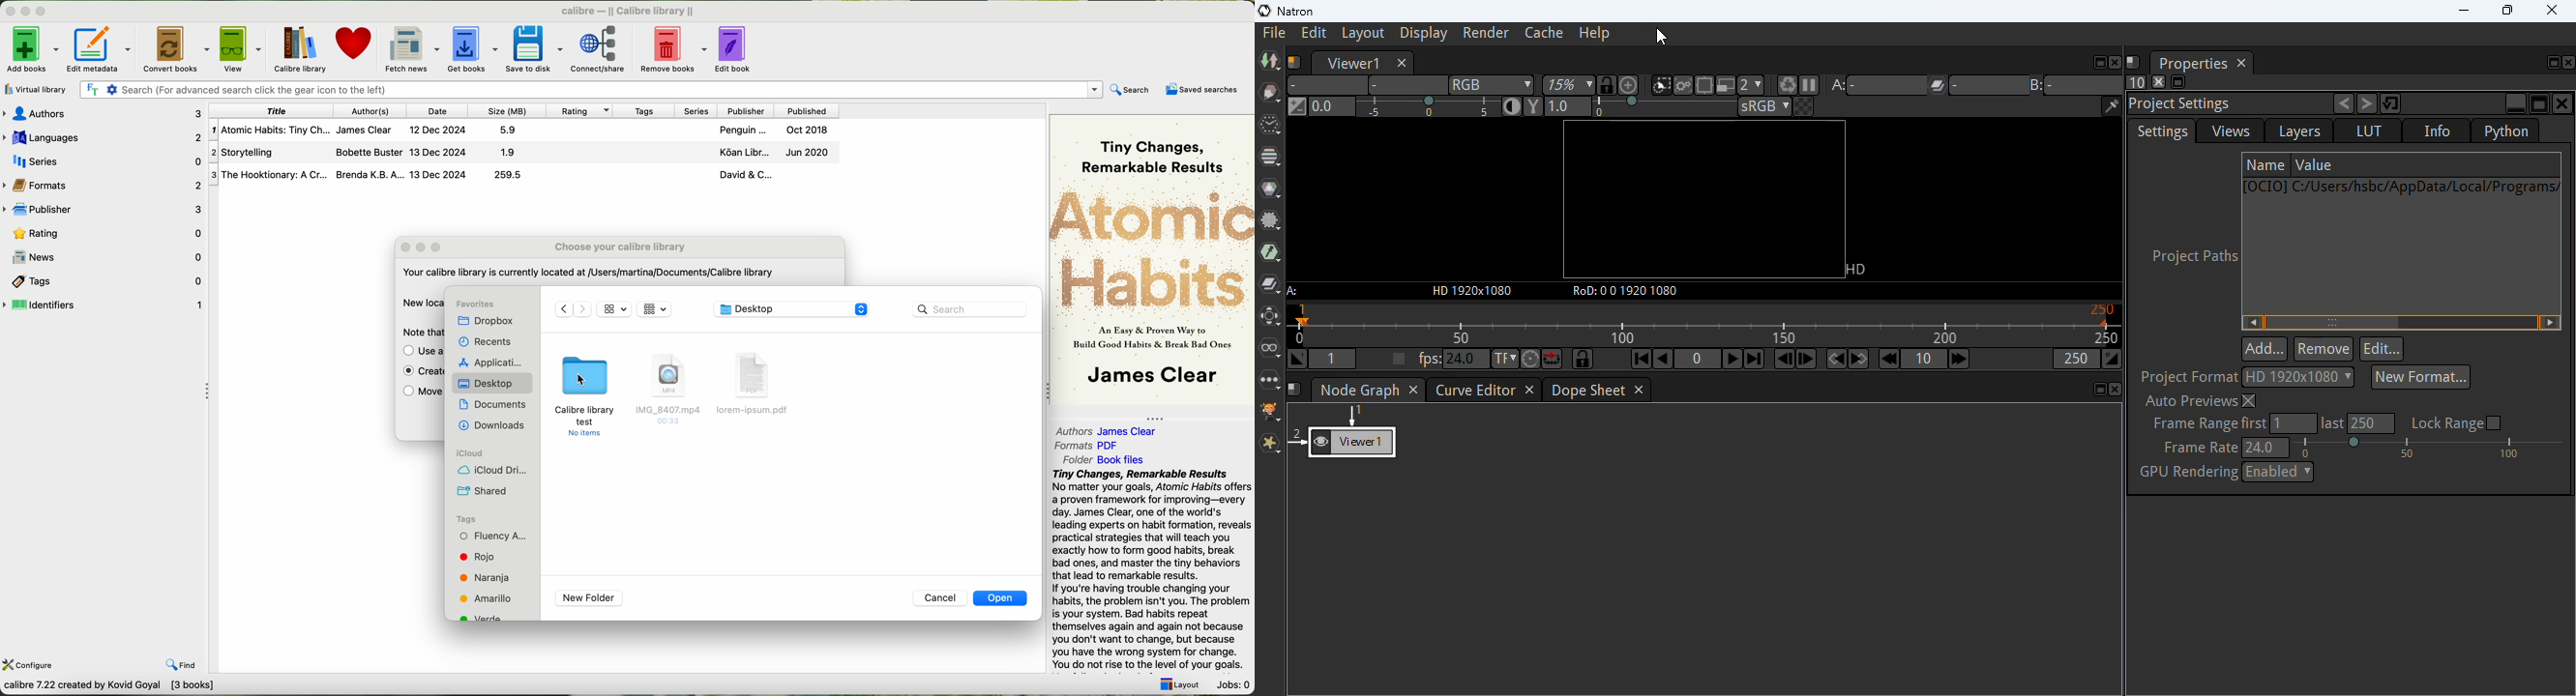 This screenshot has height=700, width=2576. Describe the element at coordinates (177, 49) in the screenshot. I see `convert books` at that location.